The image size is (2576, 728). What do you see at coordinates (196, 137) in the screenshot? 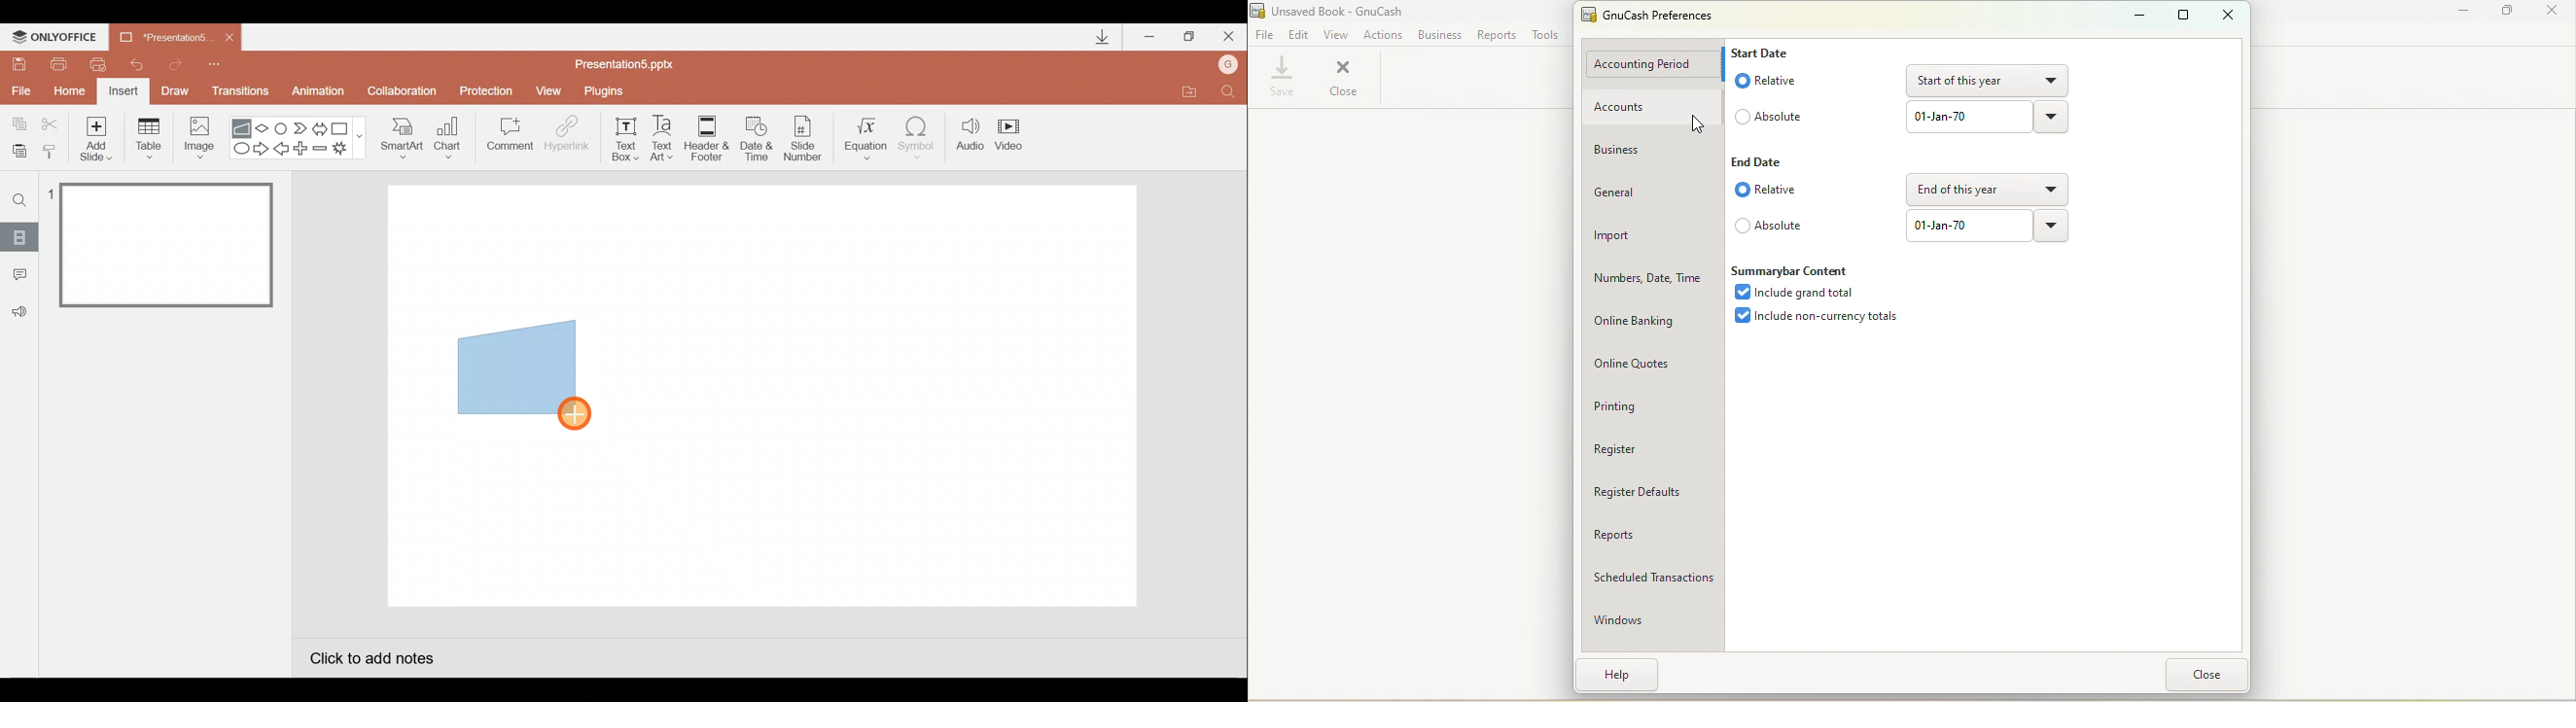
I see `Image` at bounding box center [196, 137].